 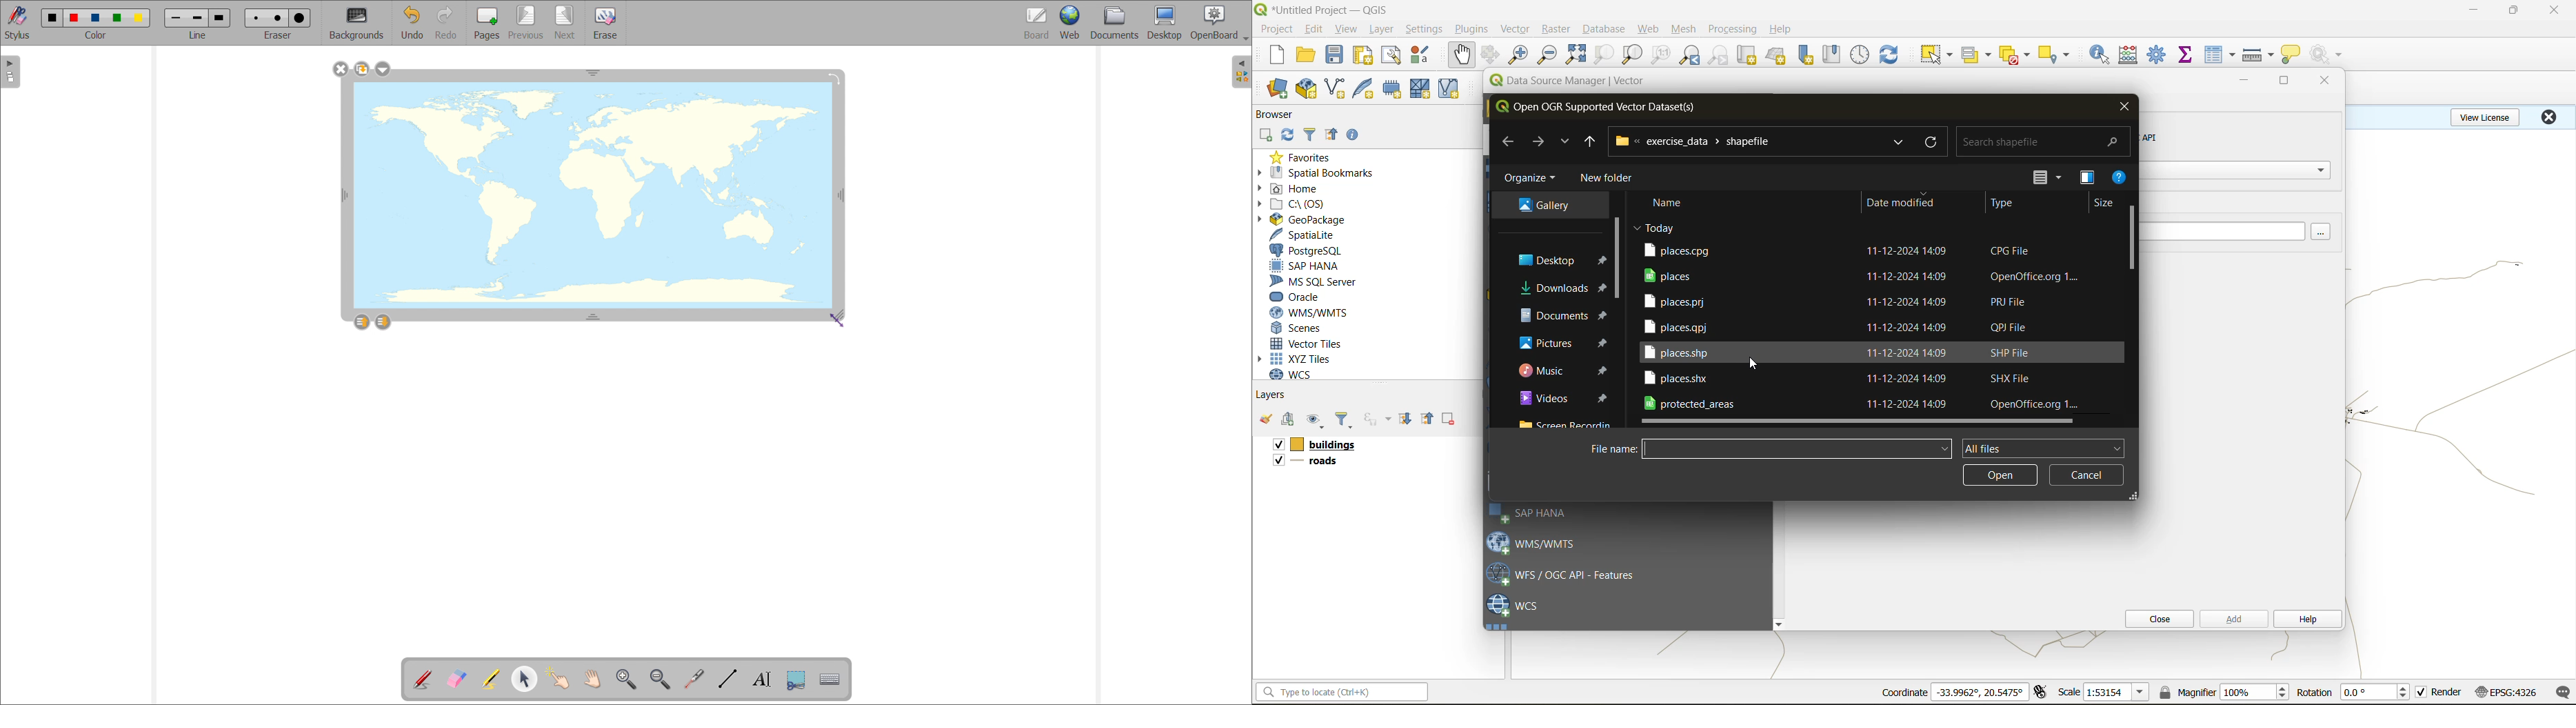 What do you see at coordinates (1564, 371) in the screenshot?
I see `folder explorer` at bounding box center [1564, 371].